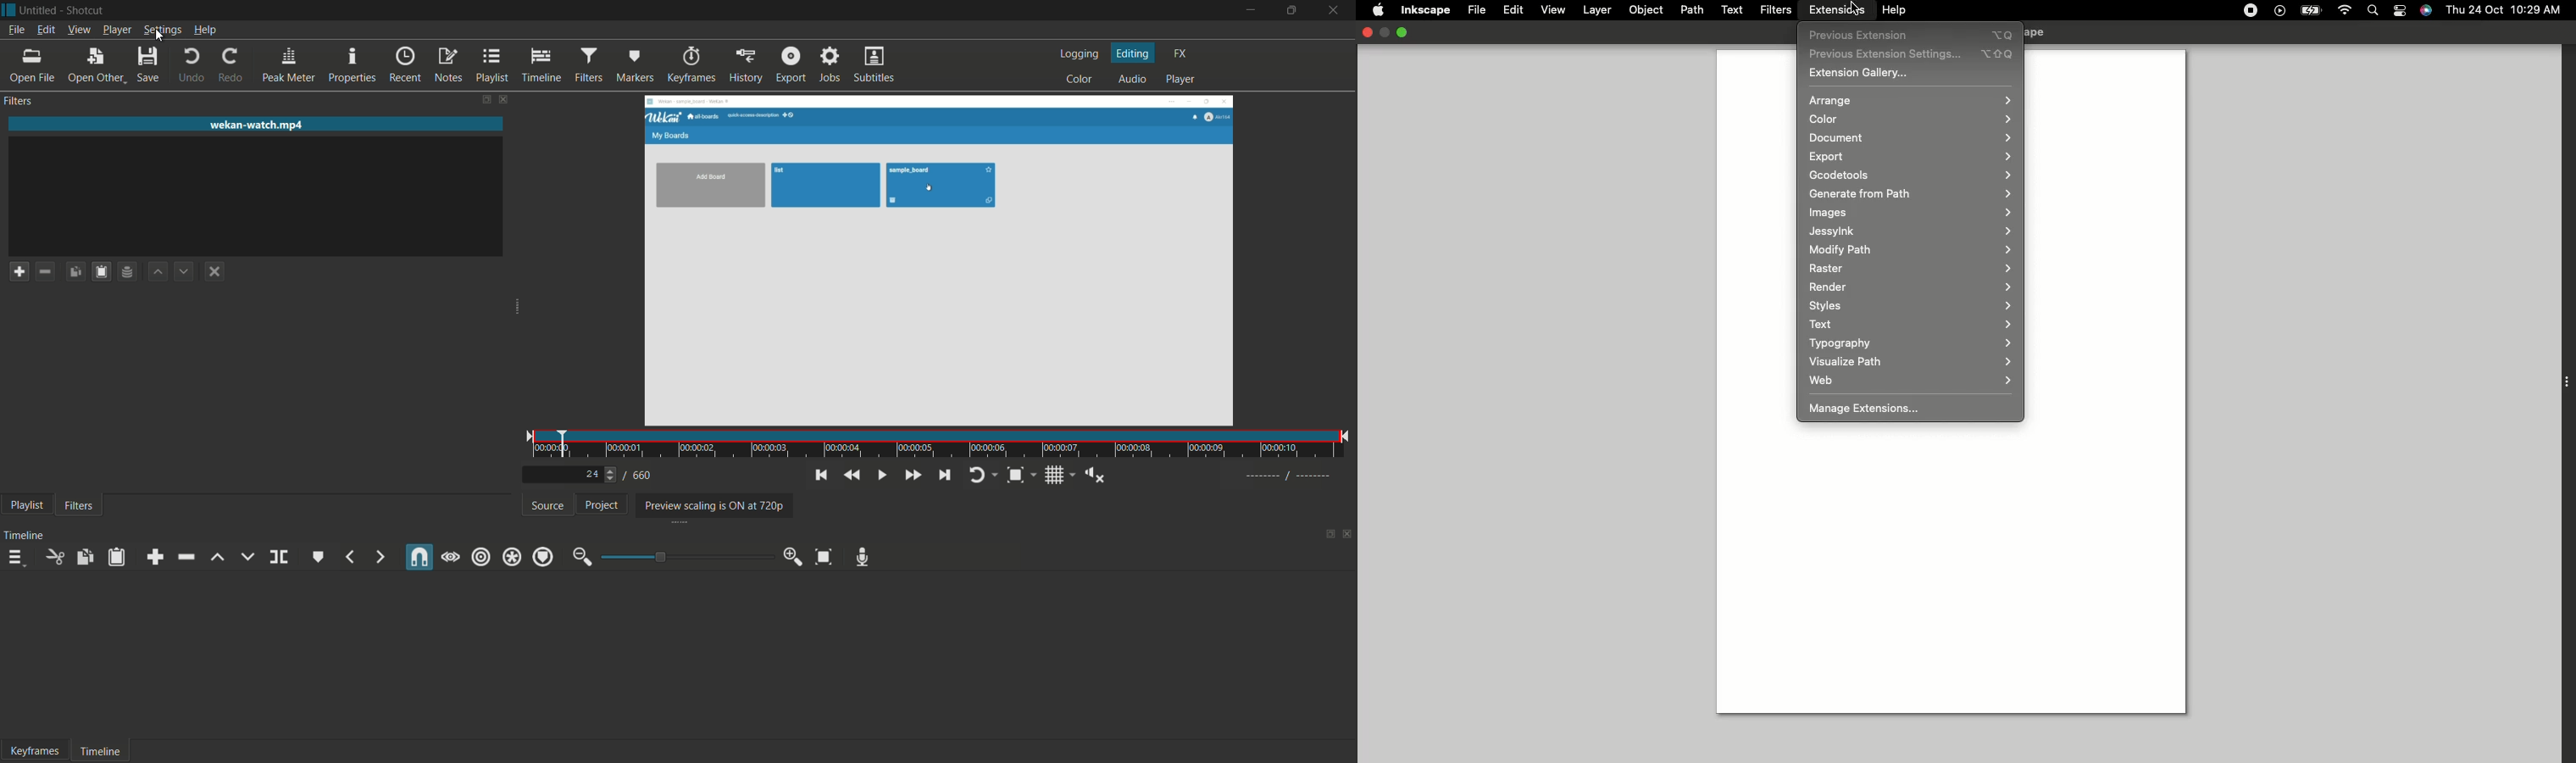  Describe the element at coordinates (547, 505) in the screenshot. I see `source` at that location.